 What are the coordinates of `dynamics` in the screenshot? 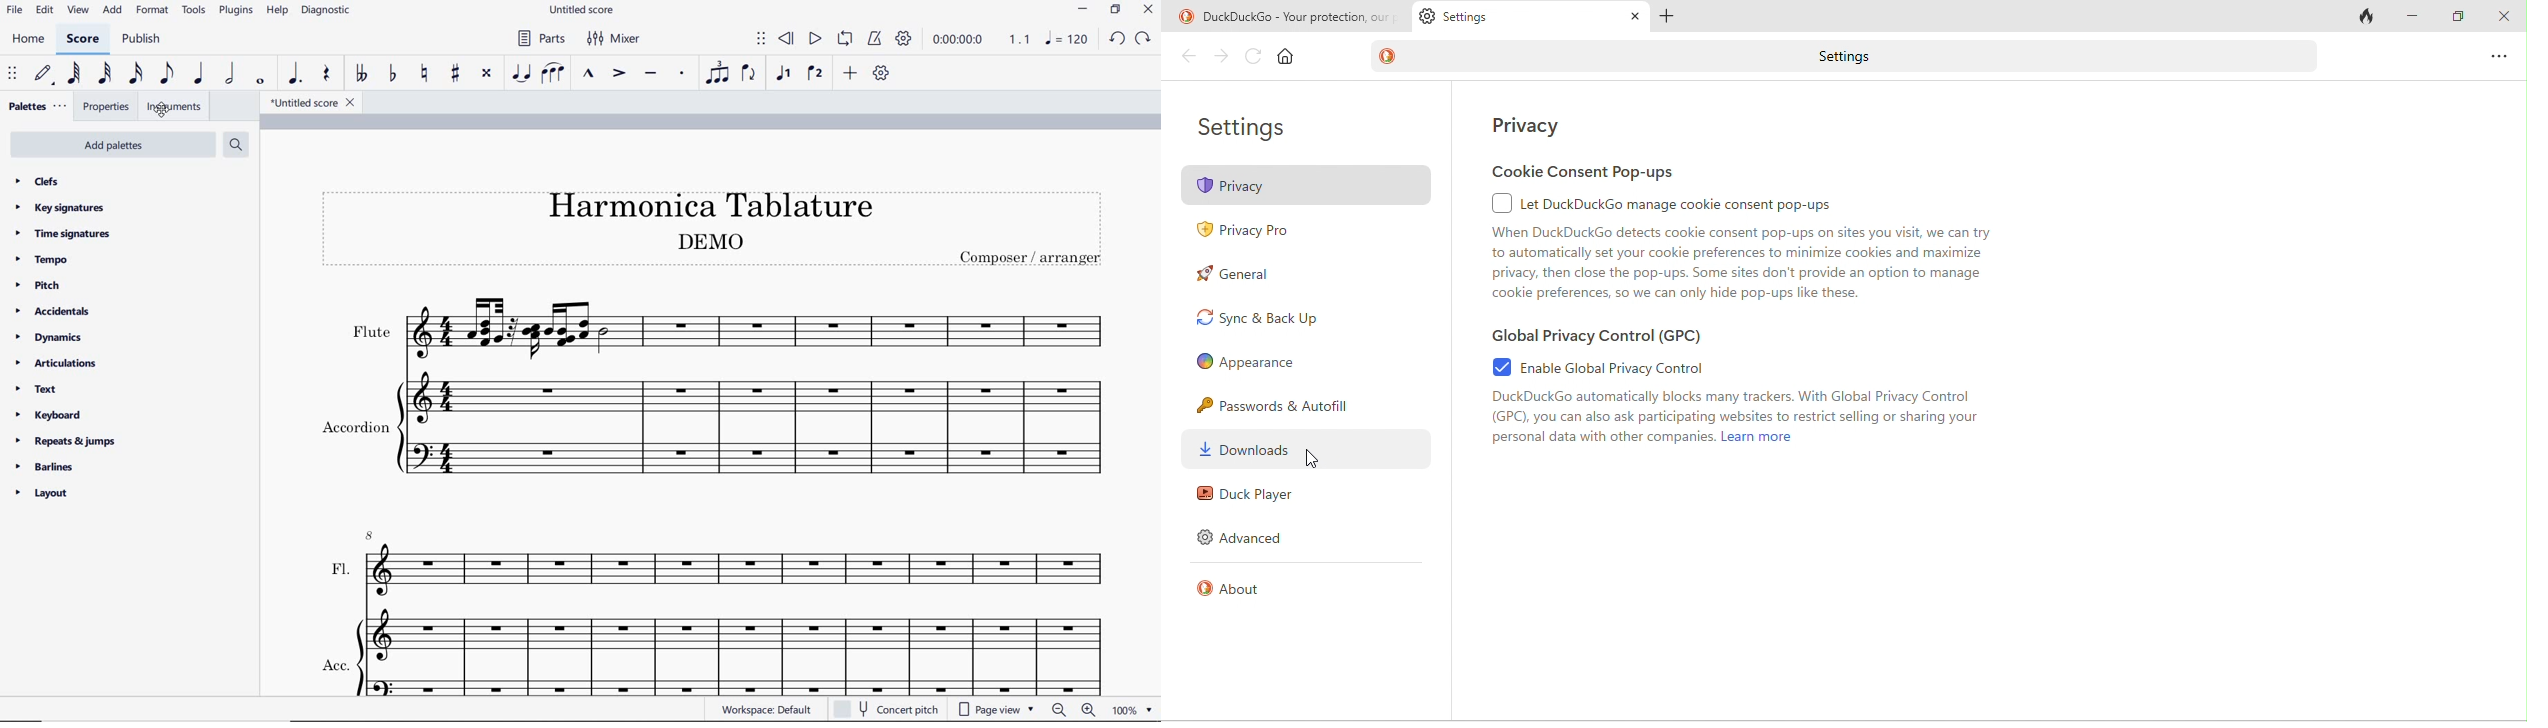 It's located at (51, 339).